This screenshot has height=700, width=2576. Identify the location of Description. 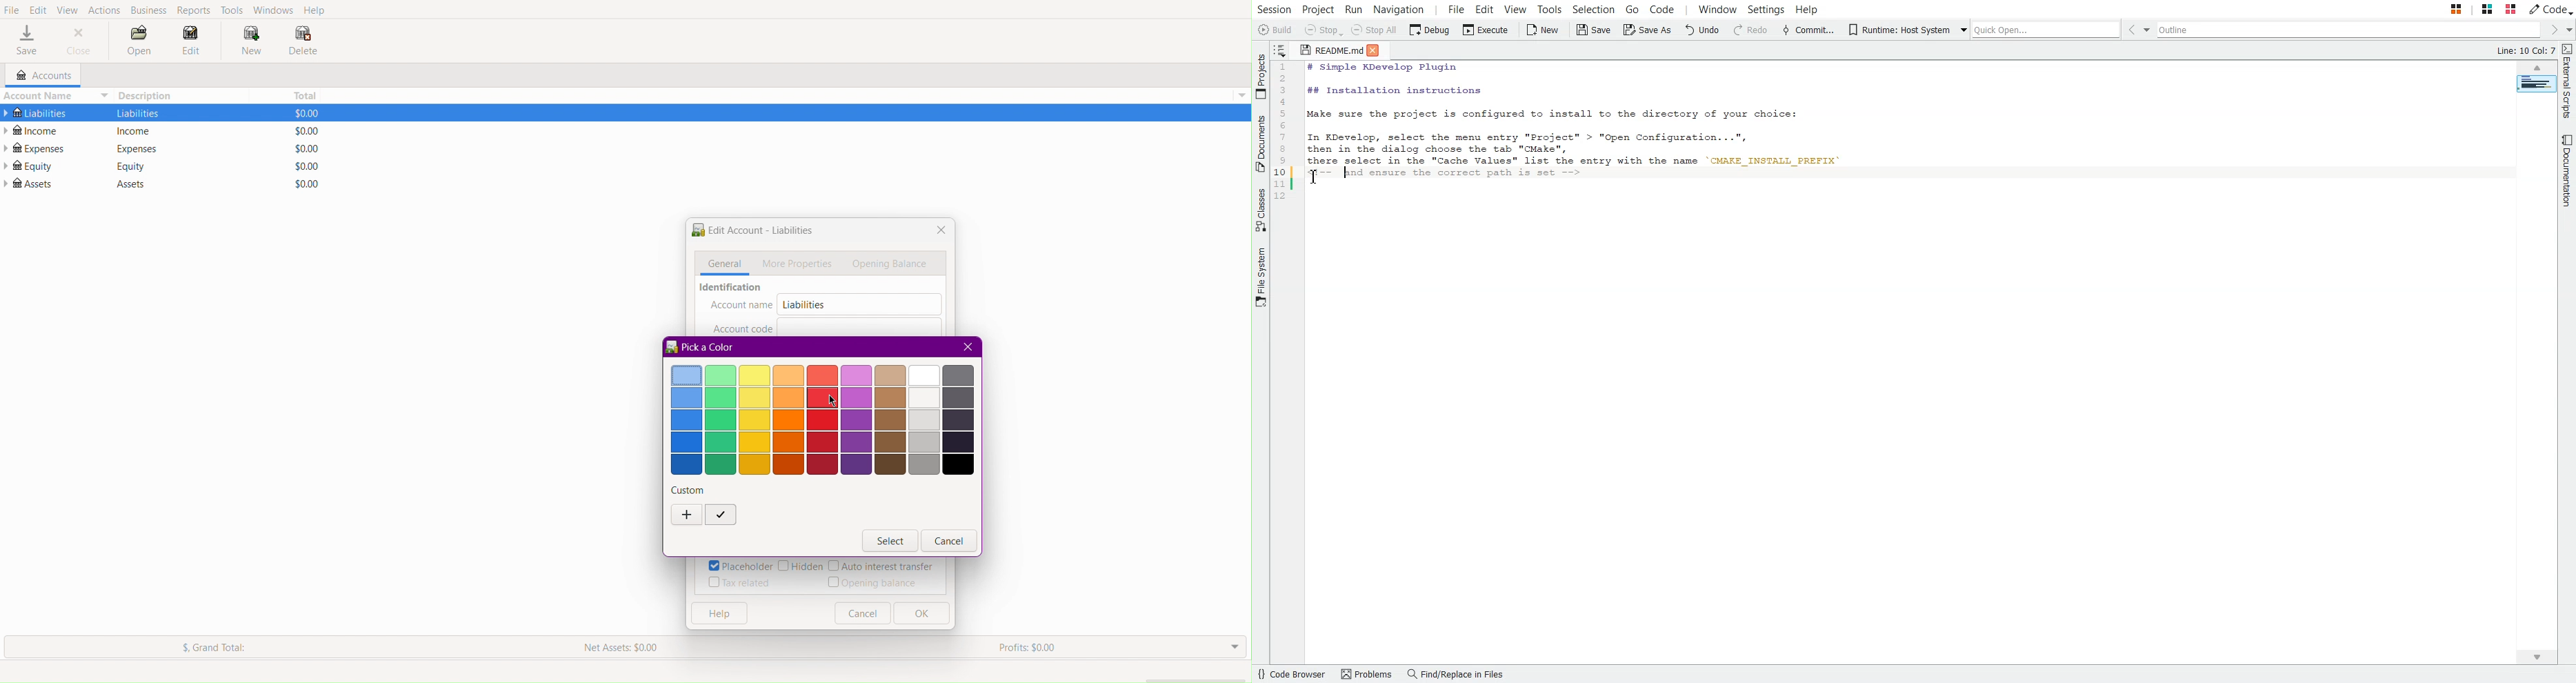
(149, 95).